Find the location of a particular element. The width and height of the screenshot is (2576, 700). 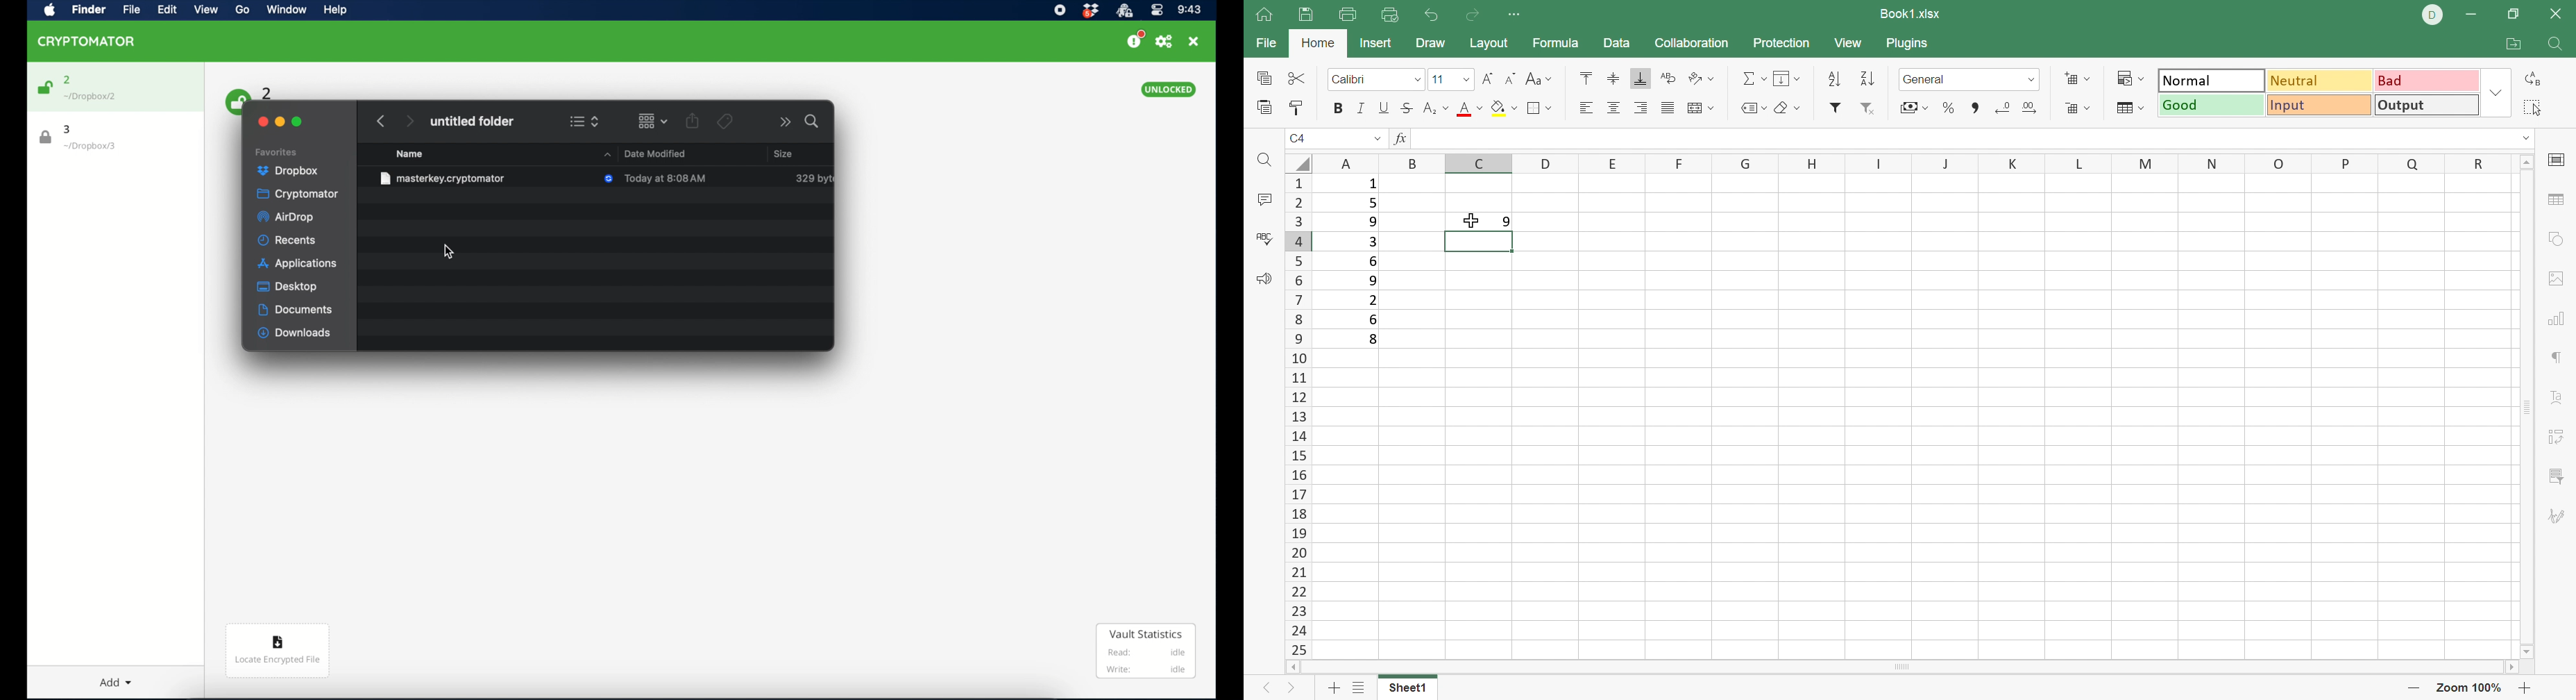

2 is located at coordinates (1373, 299).